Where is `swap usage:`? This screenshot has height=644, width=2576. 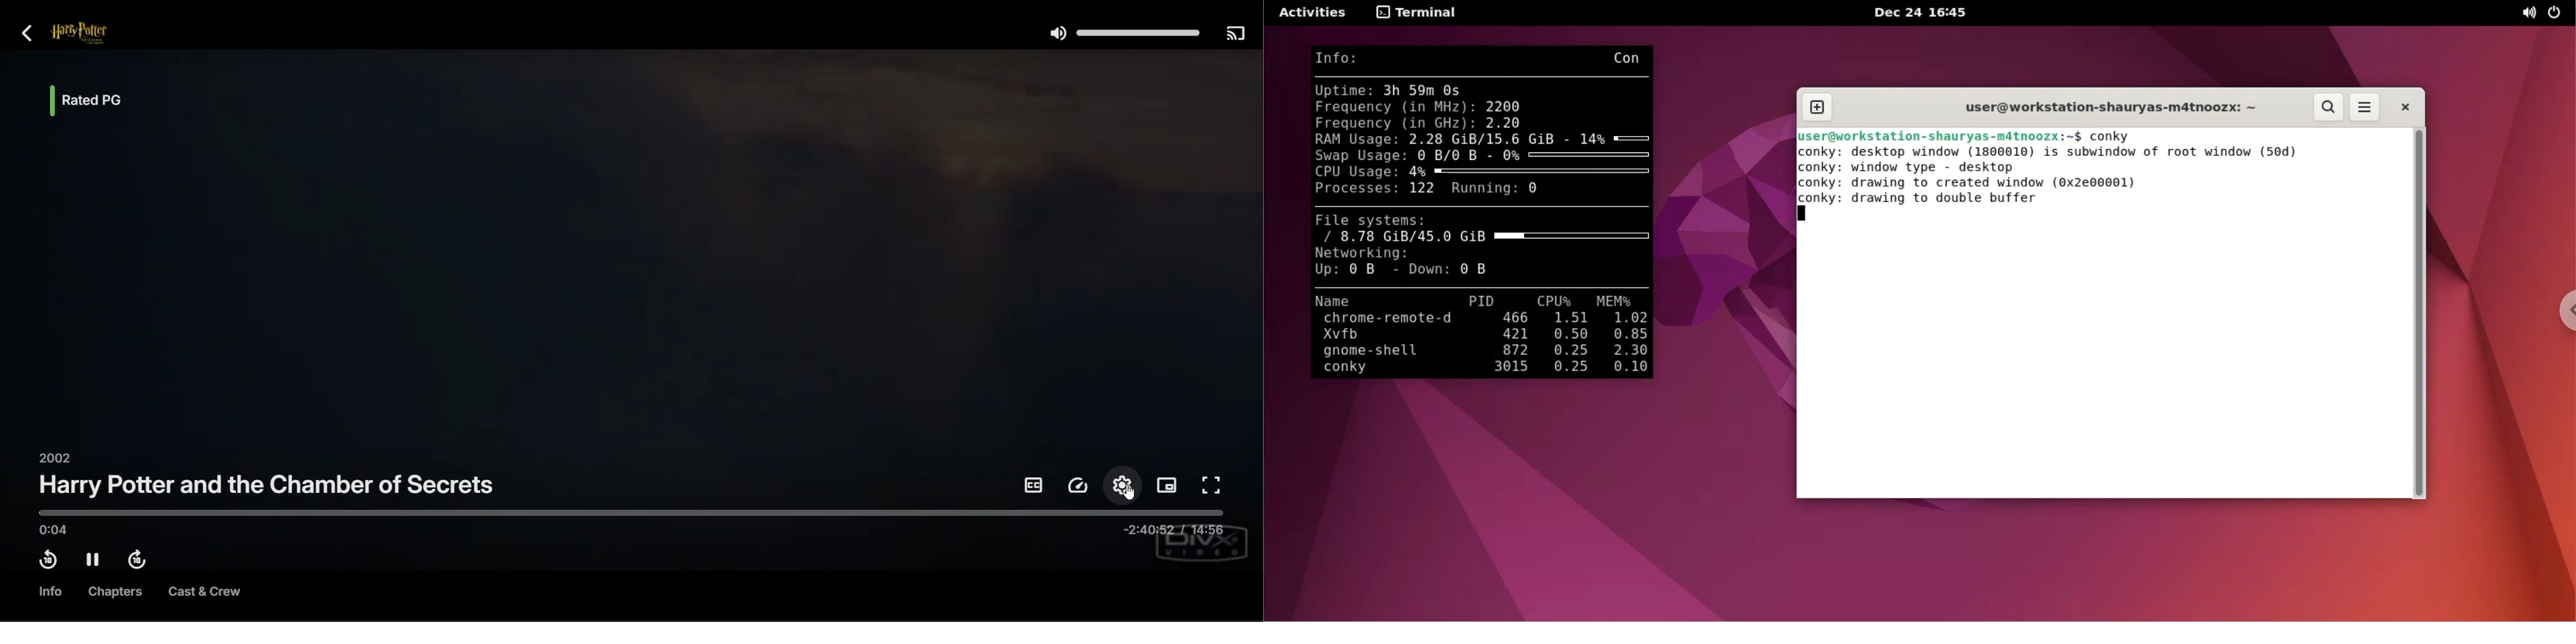 swap usage: is located at coordinates (1359, 157).